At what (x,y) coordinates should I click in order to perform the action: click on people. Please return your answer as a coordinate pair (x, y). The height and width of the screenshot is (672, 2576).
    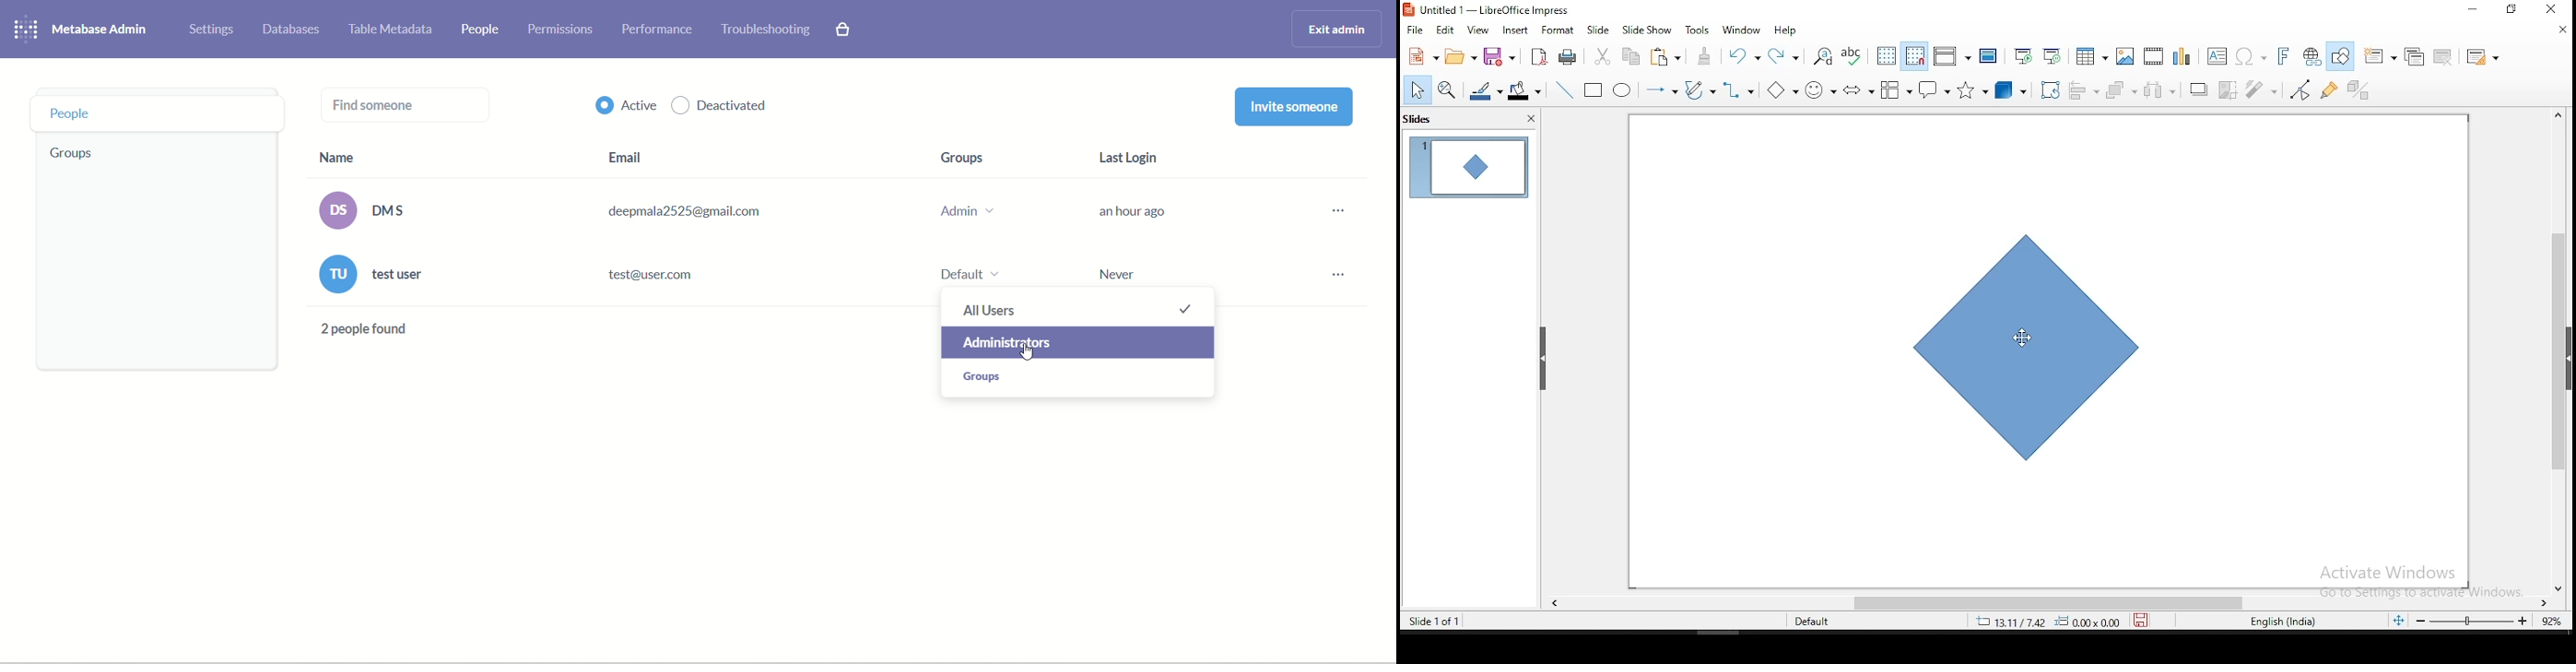
    Looking at the image, I should click on (159, 113).